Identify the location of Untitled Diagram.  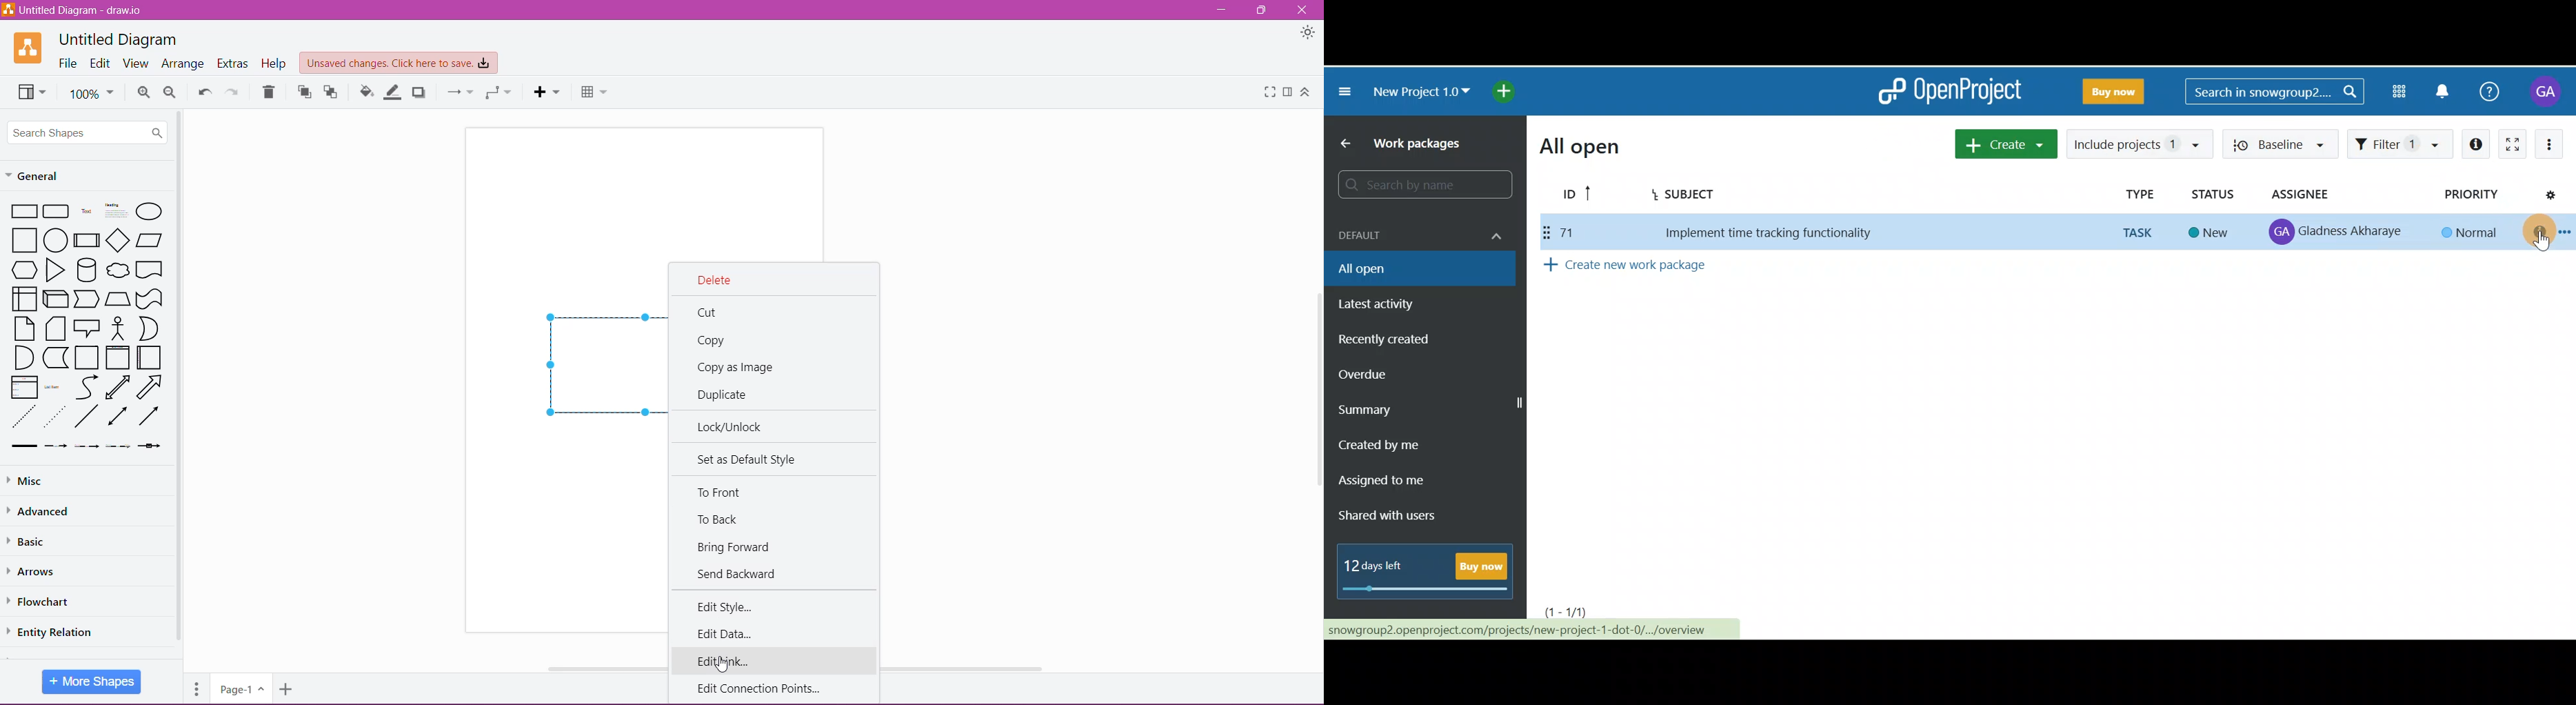
(120, 40).